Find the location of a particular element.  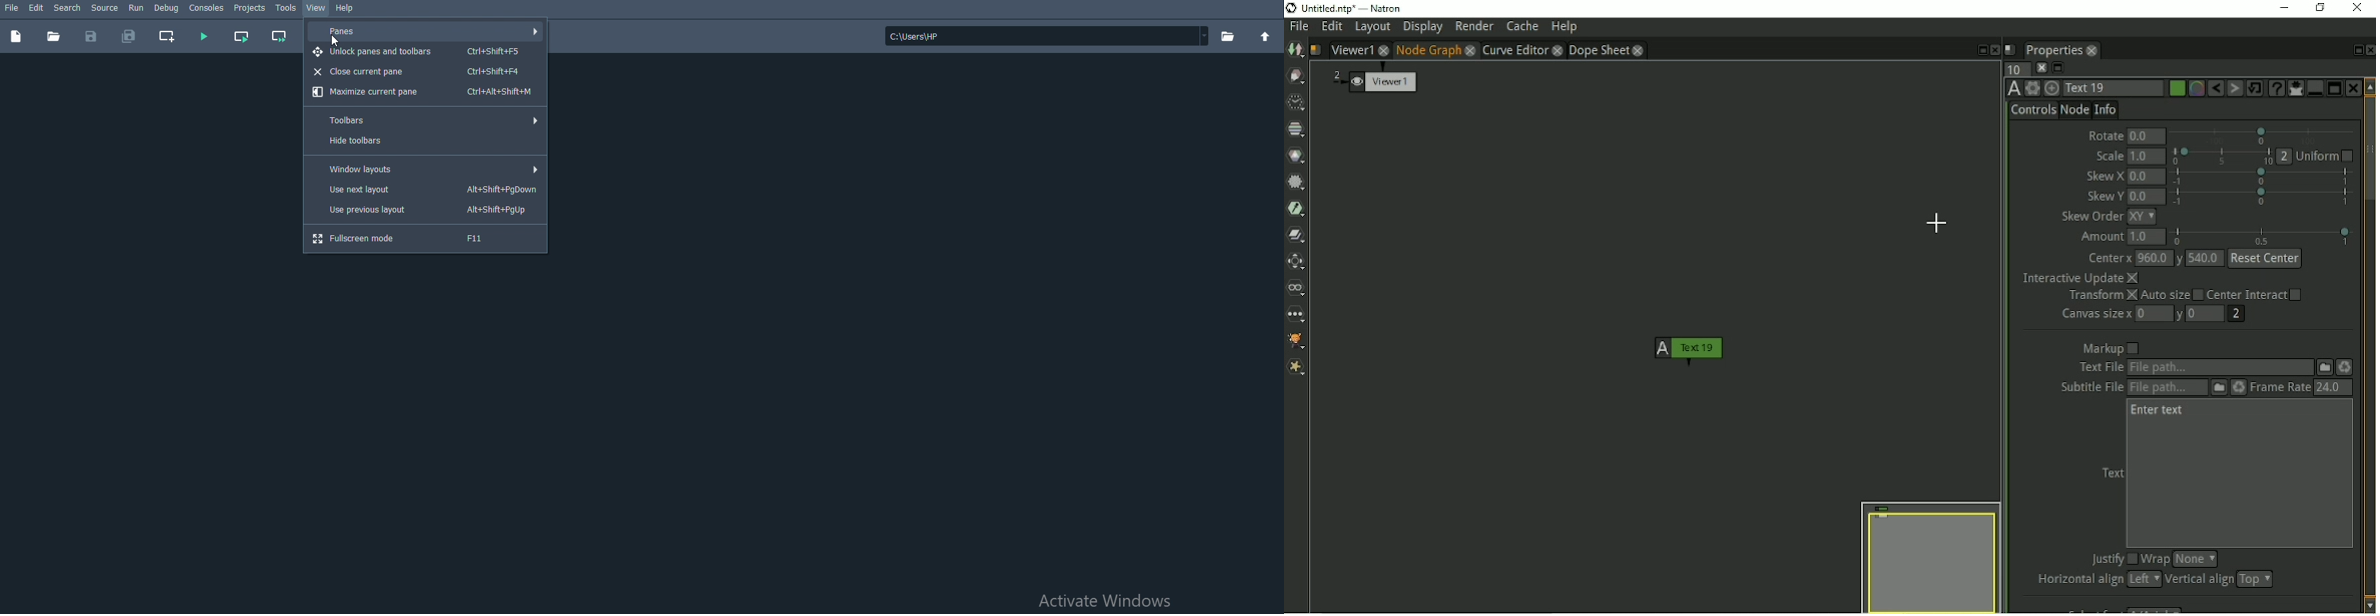

Run file is located at coordinates (202, 36).